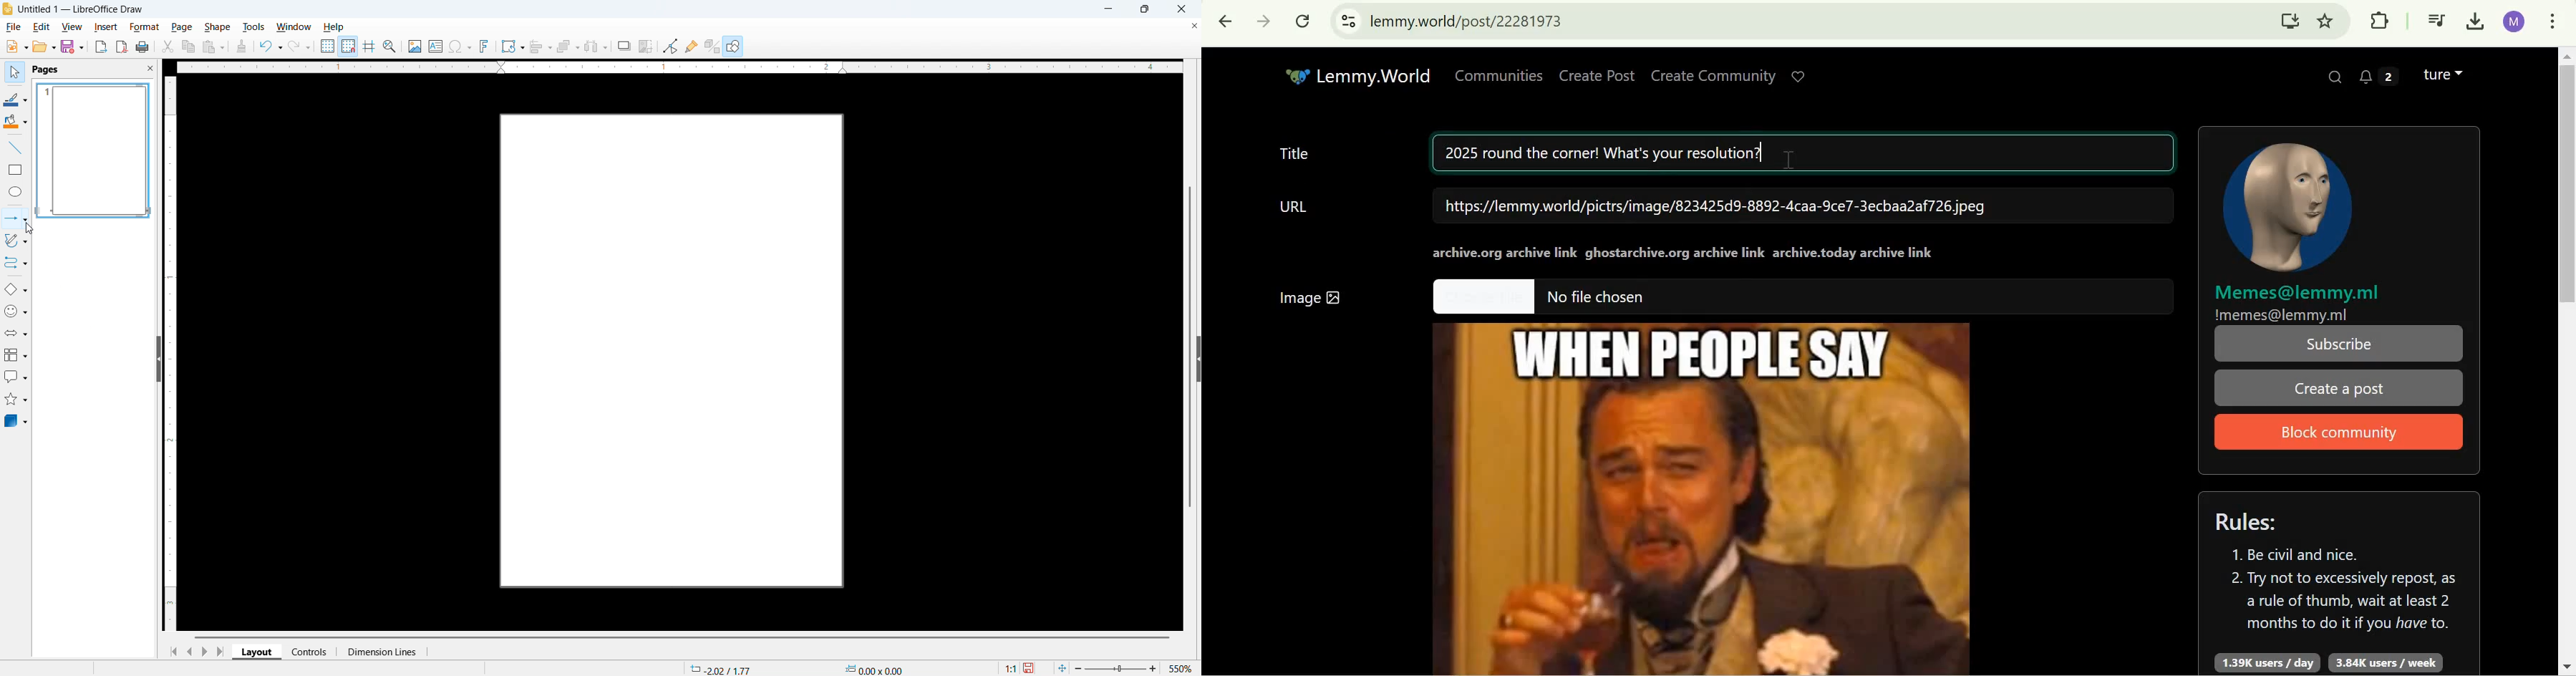 Image resolution: width=2576 pixels, height=700 pixels. What do you see at coordinates (16, 289) in the screenshot?
I see `Basic shapes ` at bounding box center [16, 289].